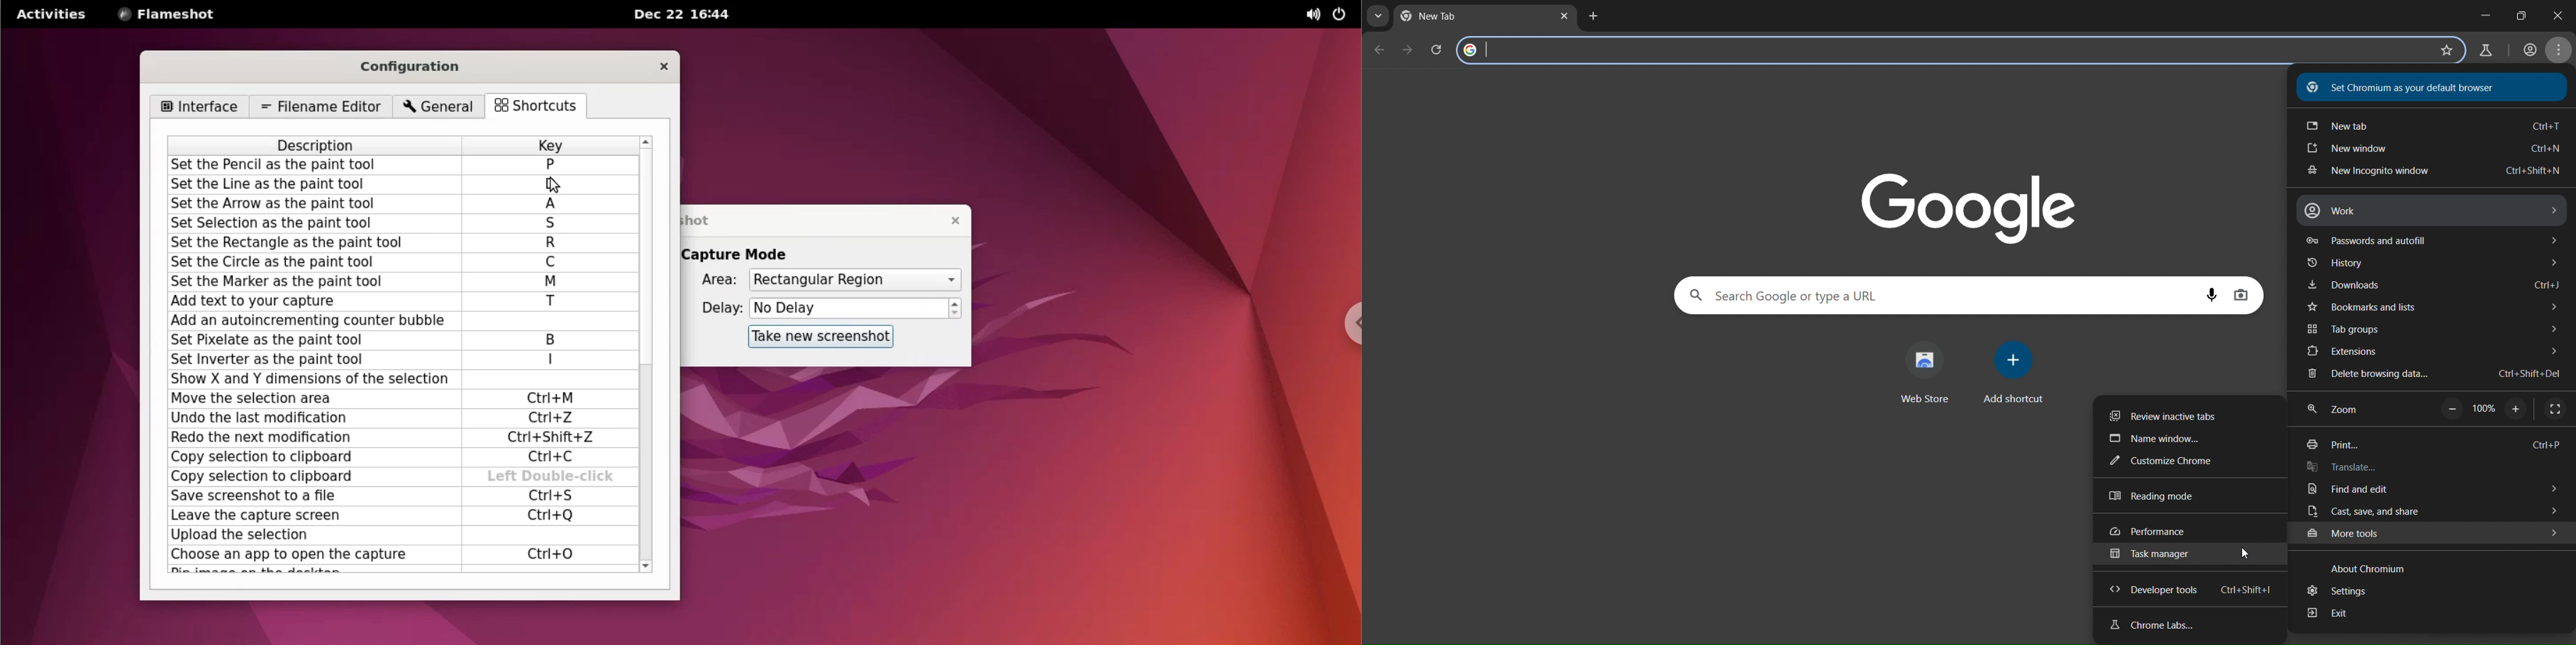 This screenshot has height=672, width=2576. What do you see at coordinates (2343, 591) in the screenshot?
I see `settings` at bounding box center [2343, 591].